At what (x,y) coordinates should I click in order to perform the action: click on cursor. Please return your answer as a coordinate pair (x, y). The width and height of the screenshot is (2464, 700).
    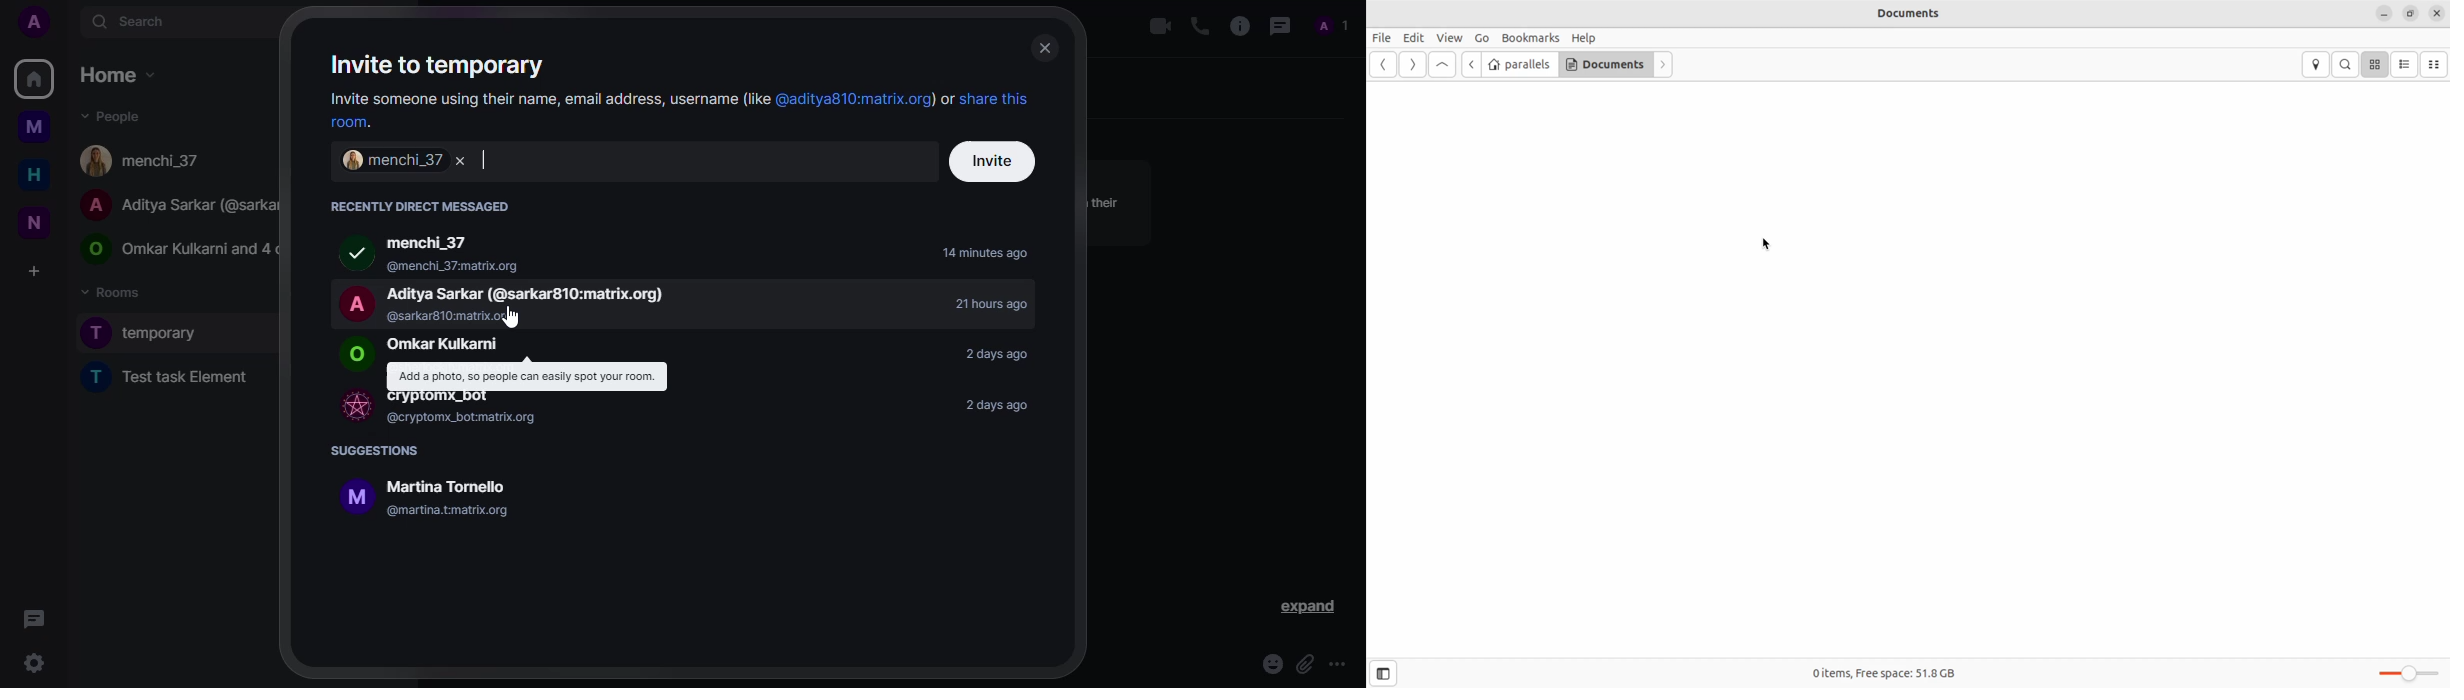
    Looking at the image, I should click on (516, 318).